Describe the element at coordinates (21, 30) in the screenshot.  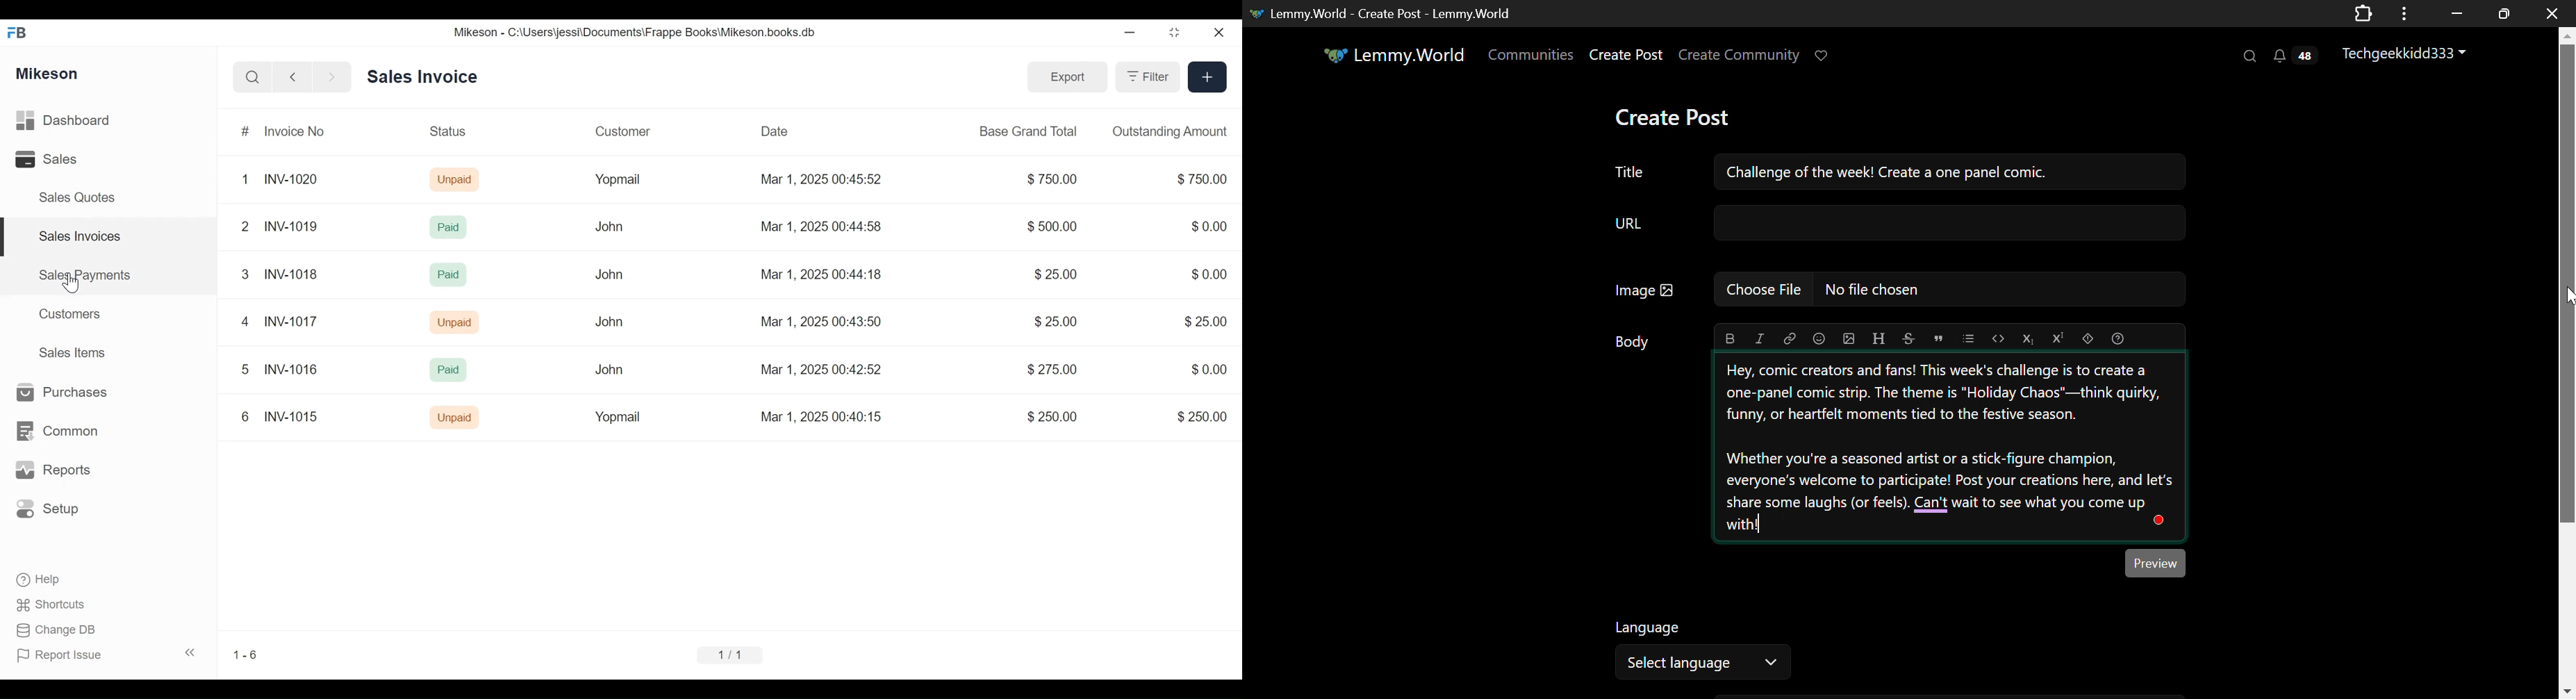
I see `FB` at that location.